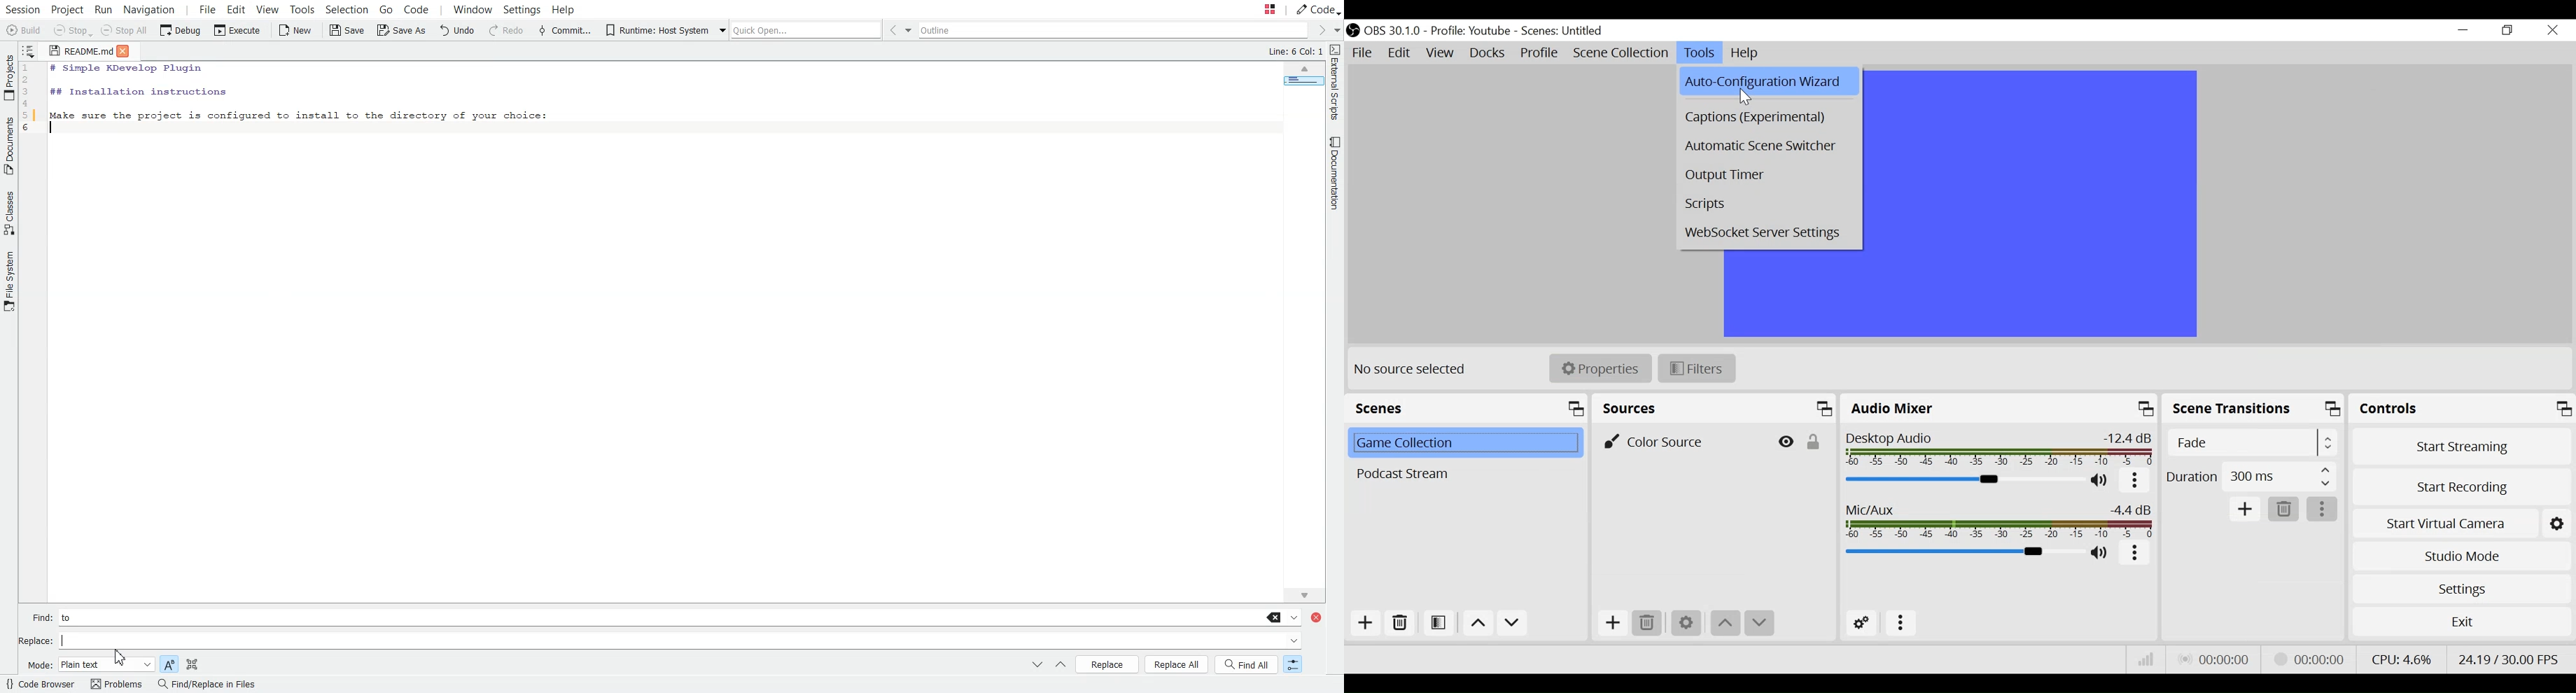 The width and height of the screenshot is (2576, 700). What do you see at coordinates (2285, 509) in the screenshot?
I see `Delete ` at bounding box center [2285, 509].